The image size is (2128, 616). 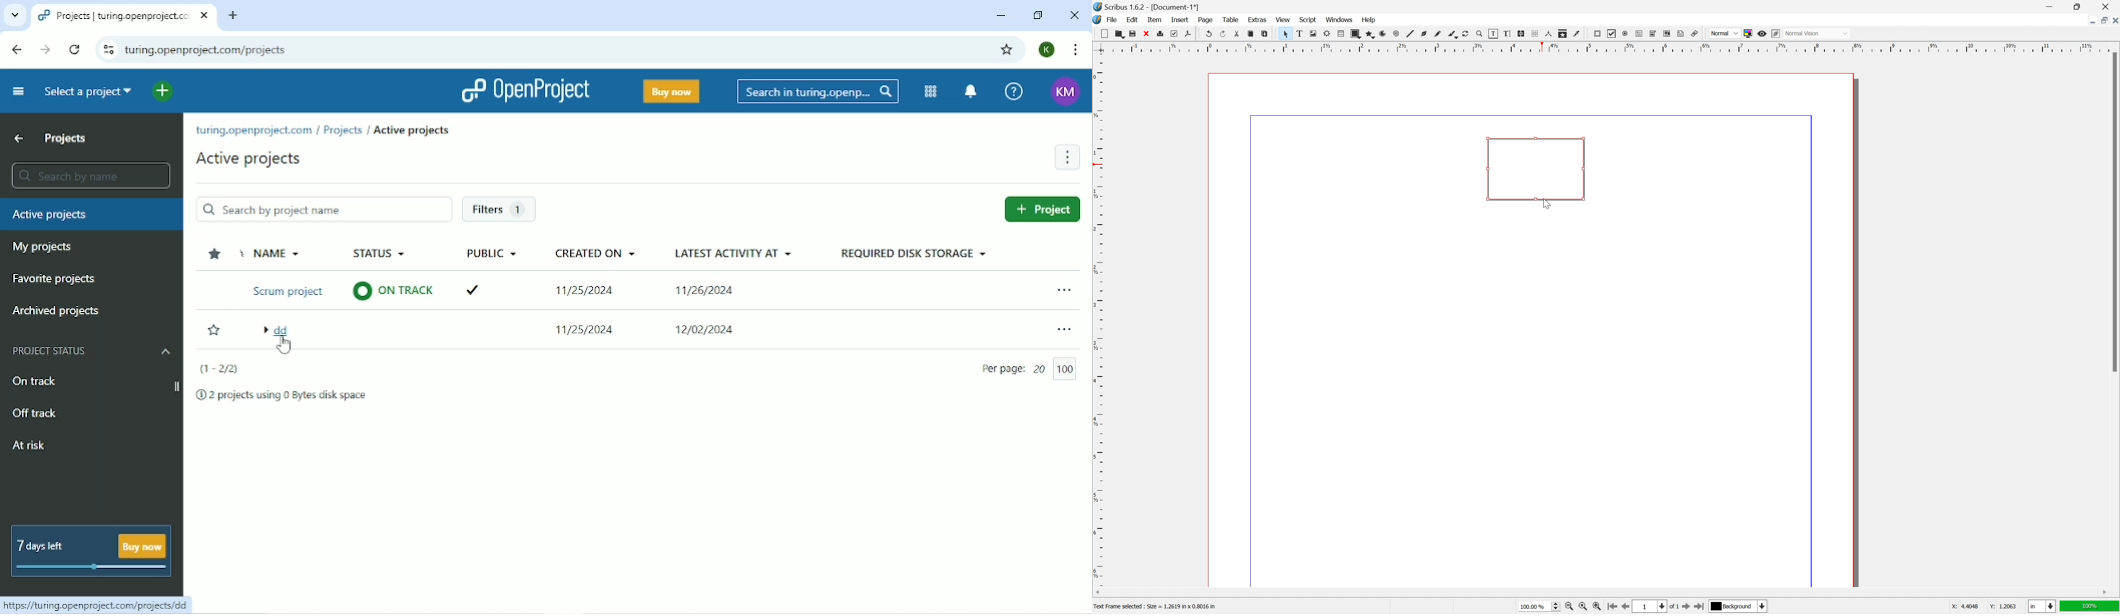 What do you see at coordinates (86, 93) in the screenshot?
I see `Select a project` at bounding box center [86, 93].